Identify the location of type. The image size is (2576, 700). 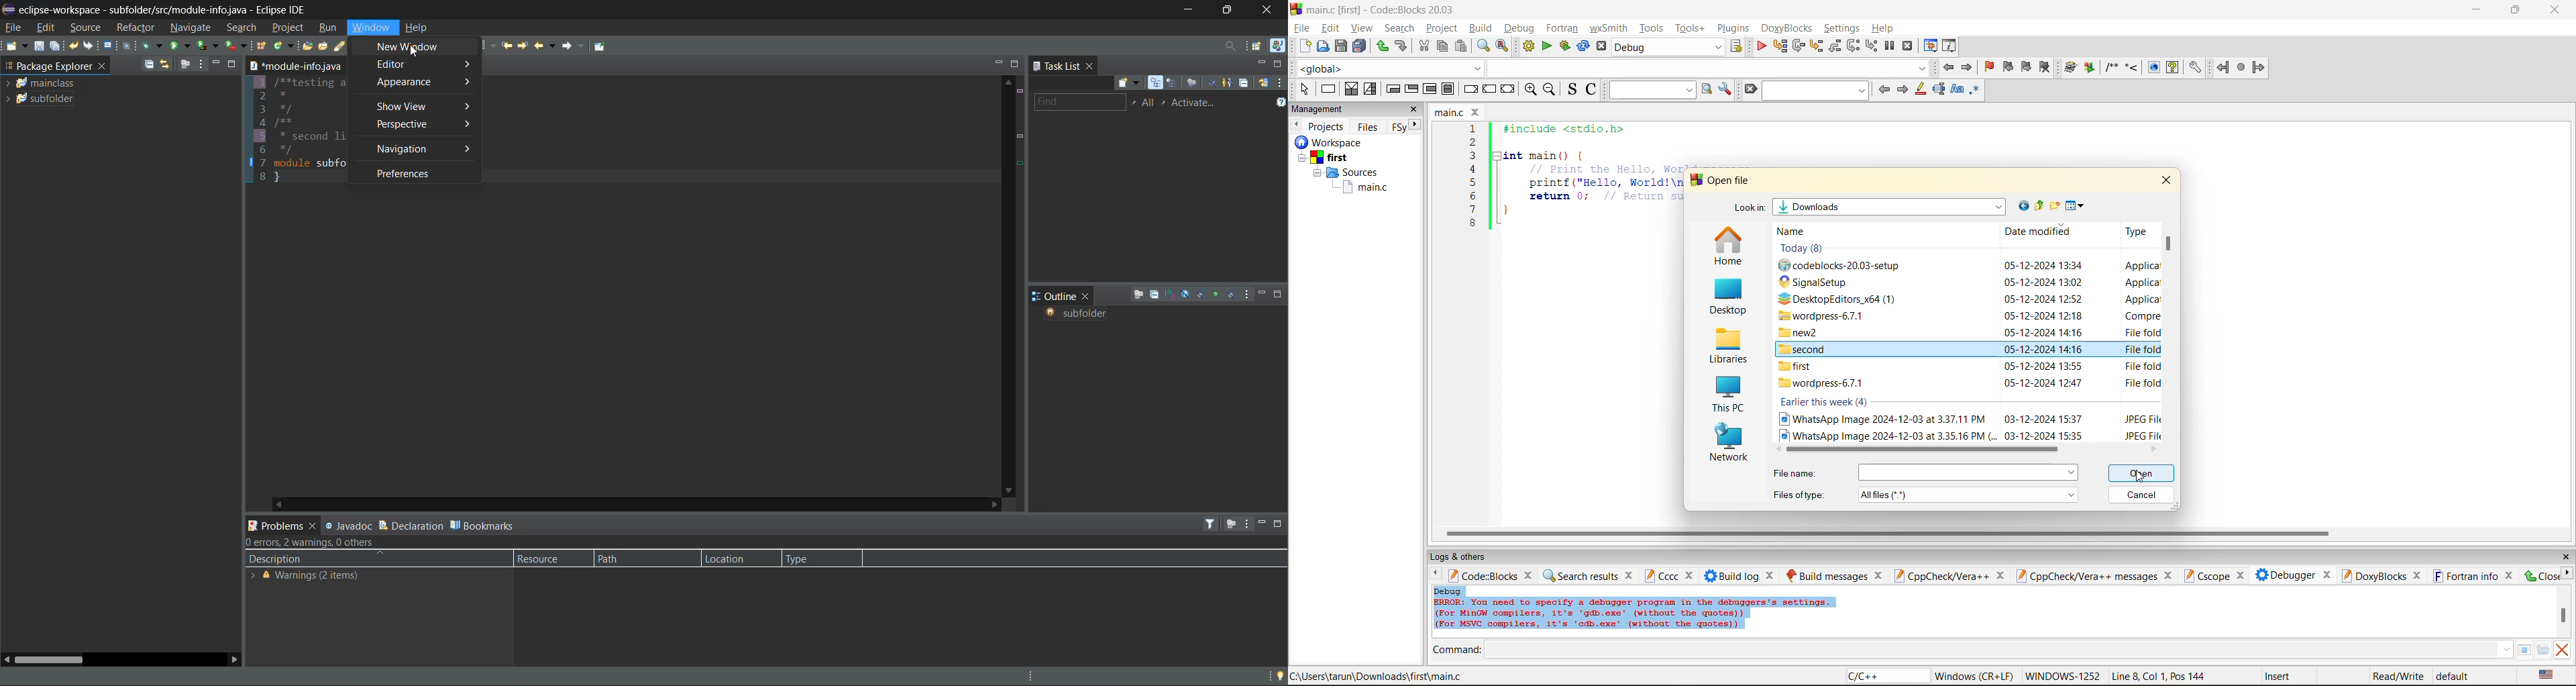
(2135, 231).